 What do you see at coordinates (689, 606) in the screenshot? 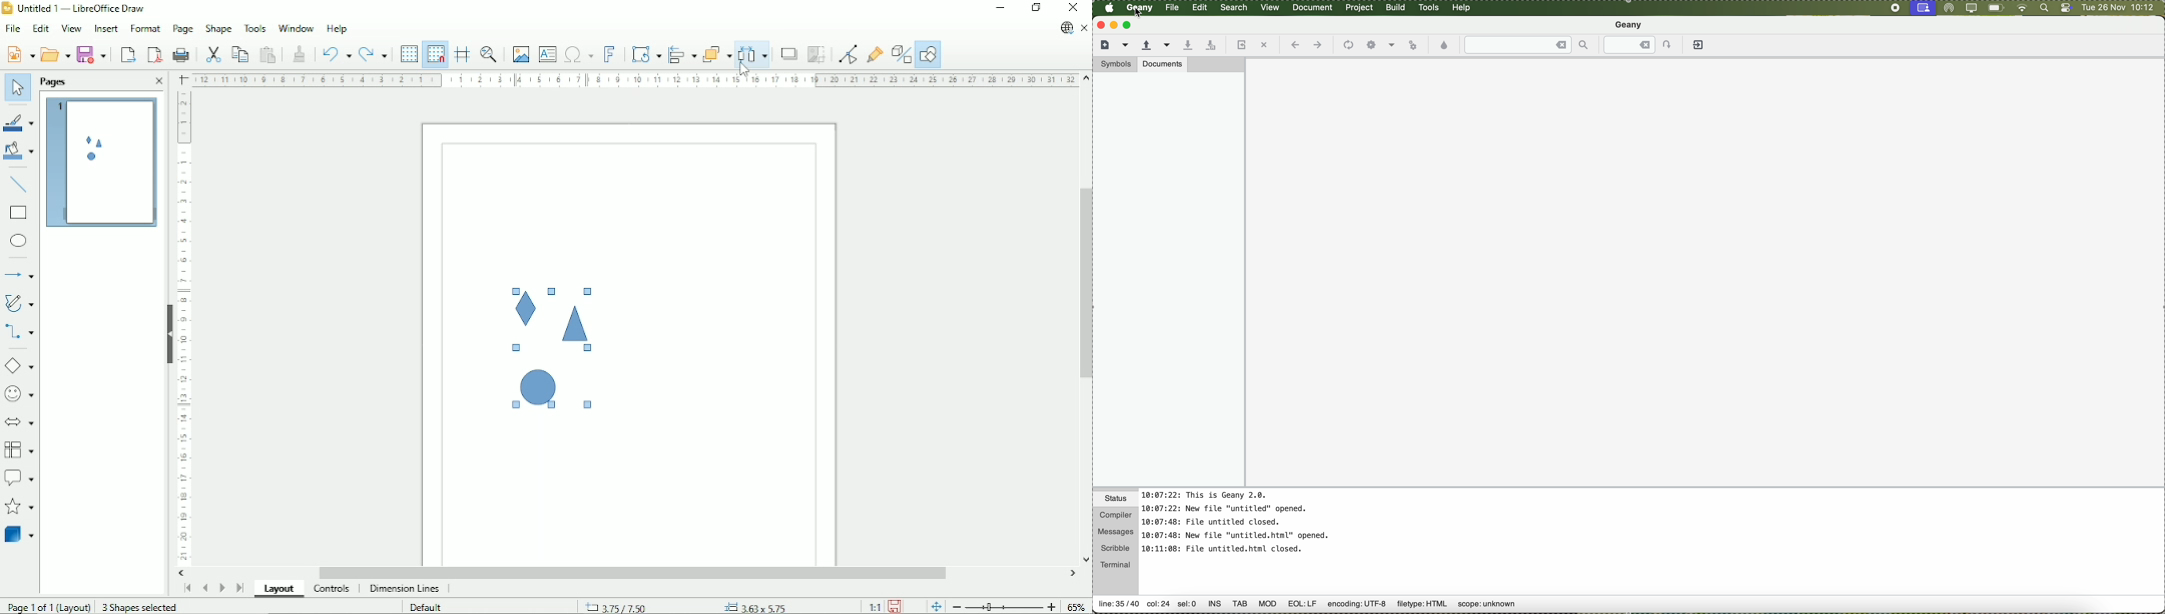
I see `Cursor position` at bounding box center [689, 606].